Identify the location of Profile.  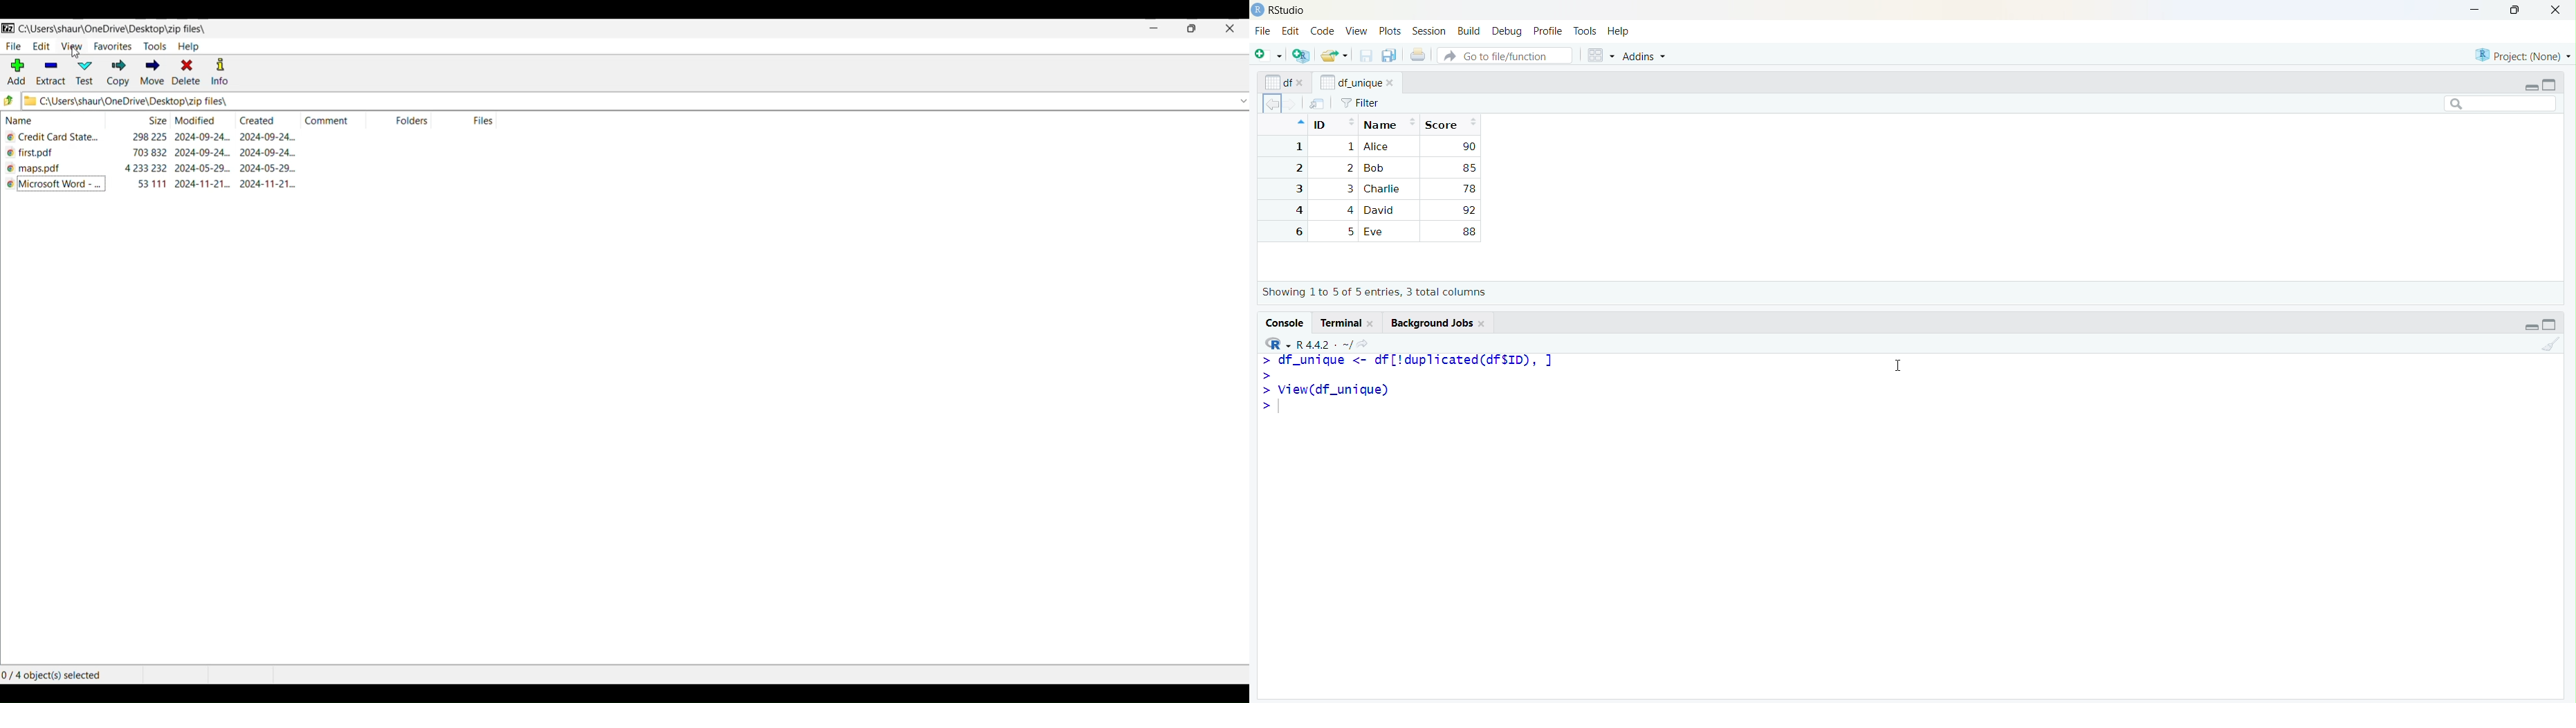
(1548, 32).